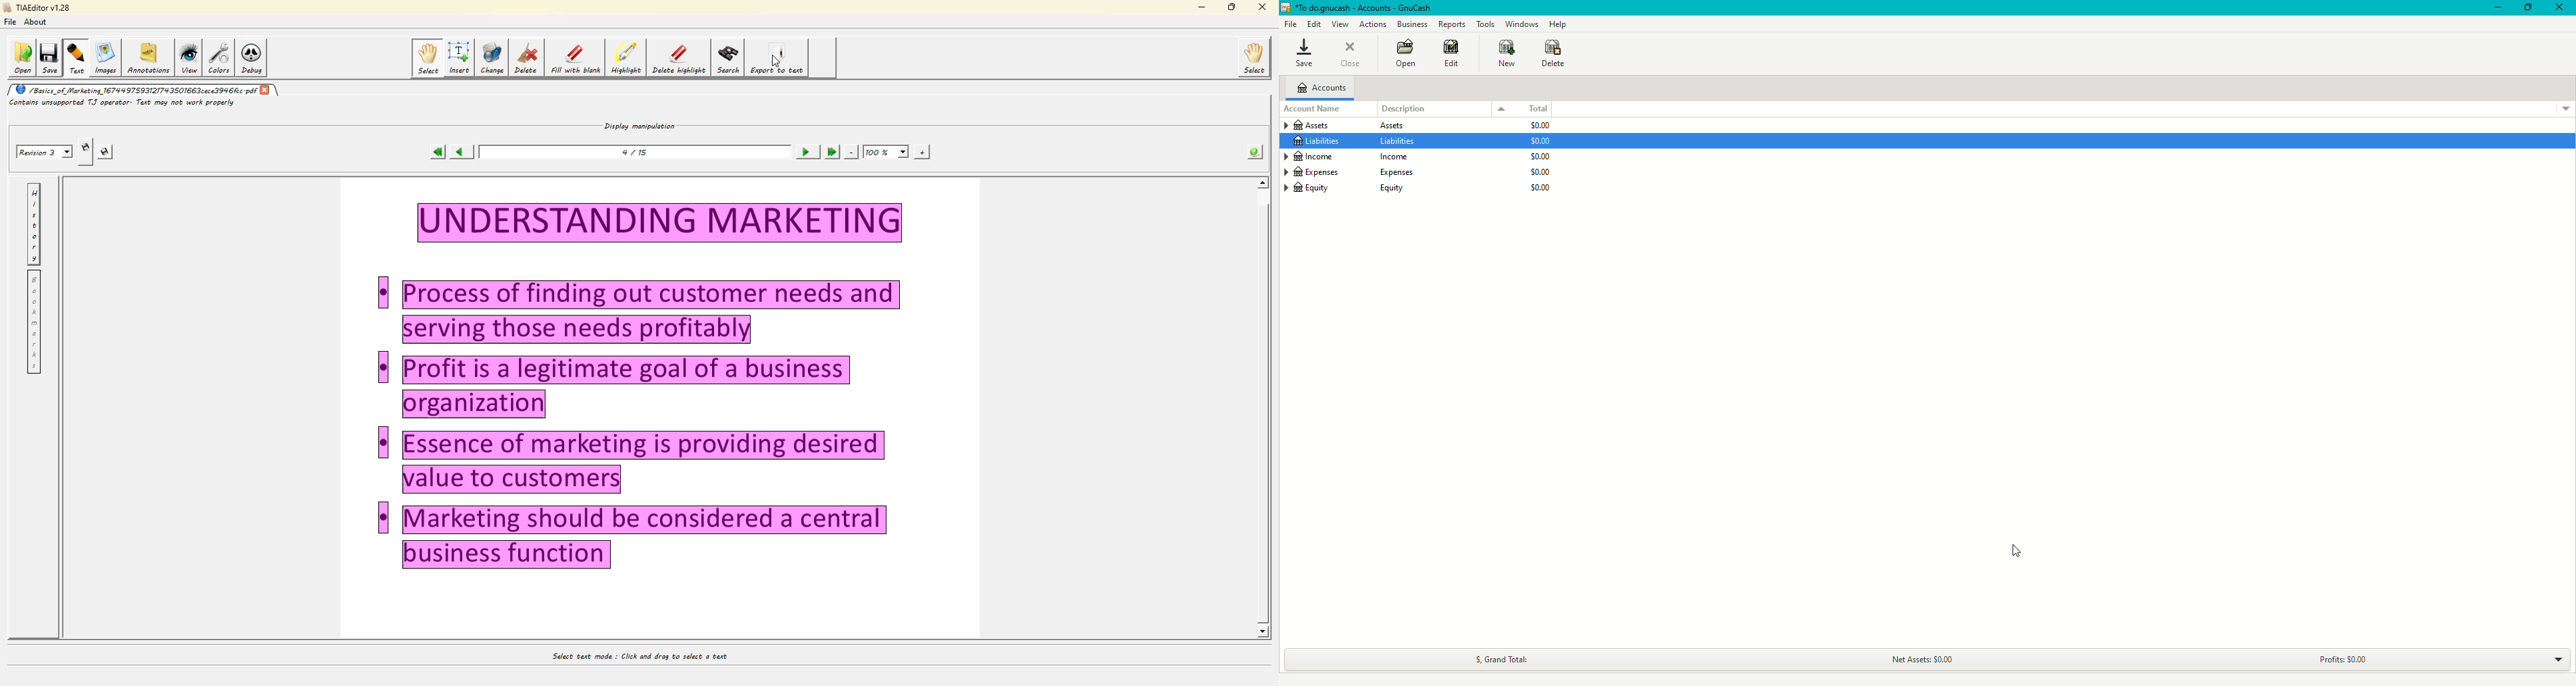 This screenshot has width=2576, height=700. Describe the element at coordinates (1357, 141) in the screenshot. I see `Liabilities` at that location.